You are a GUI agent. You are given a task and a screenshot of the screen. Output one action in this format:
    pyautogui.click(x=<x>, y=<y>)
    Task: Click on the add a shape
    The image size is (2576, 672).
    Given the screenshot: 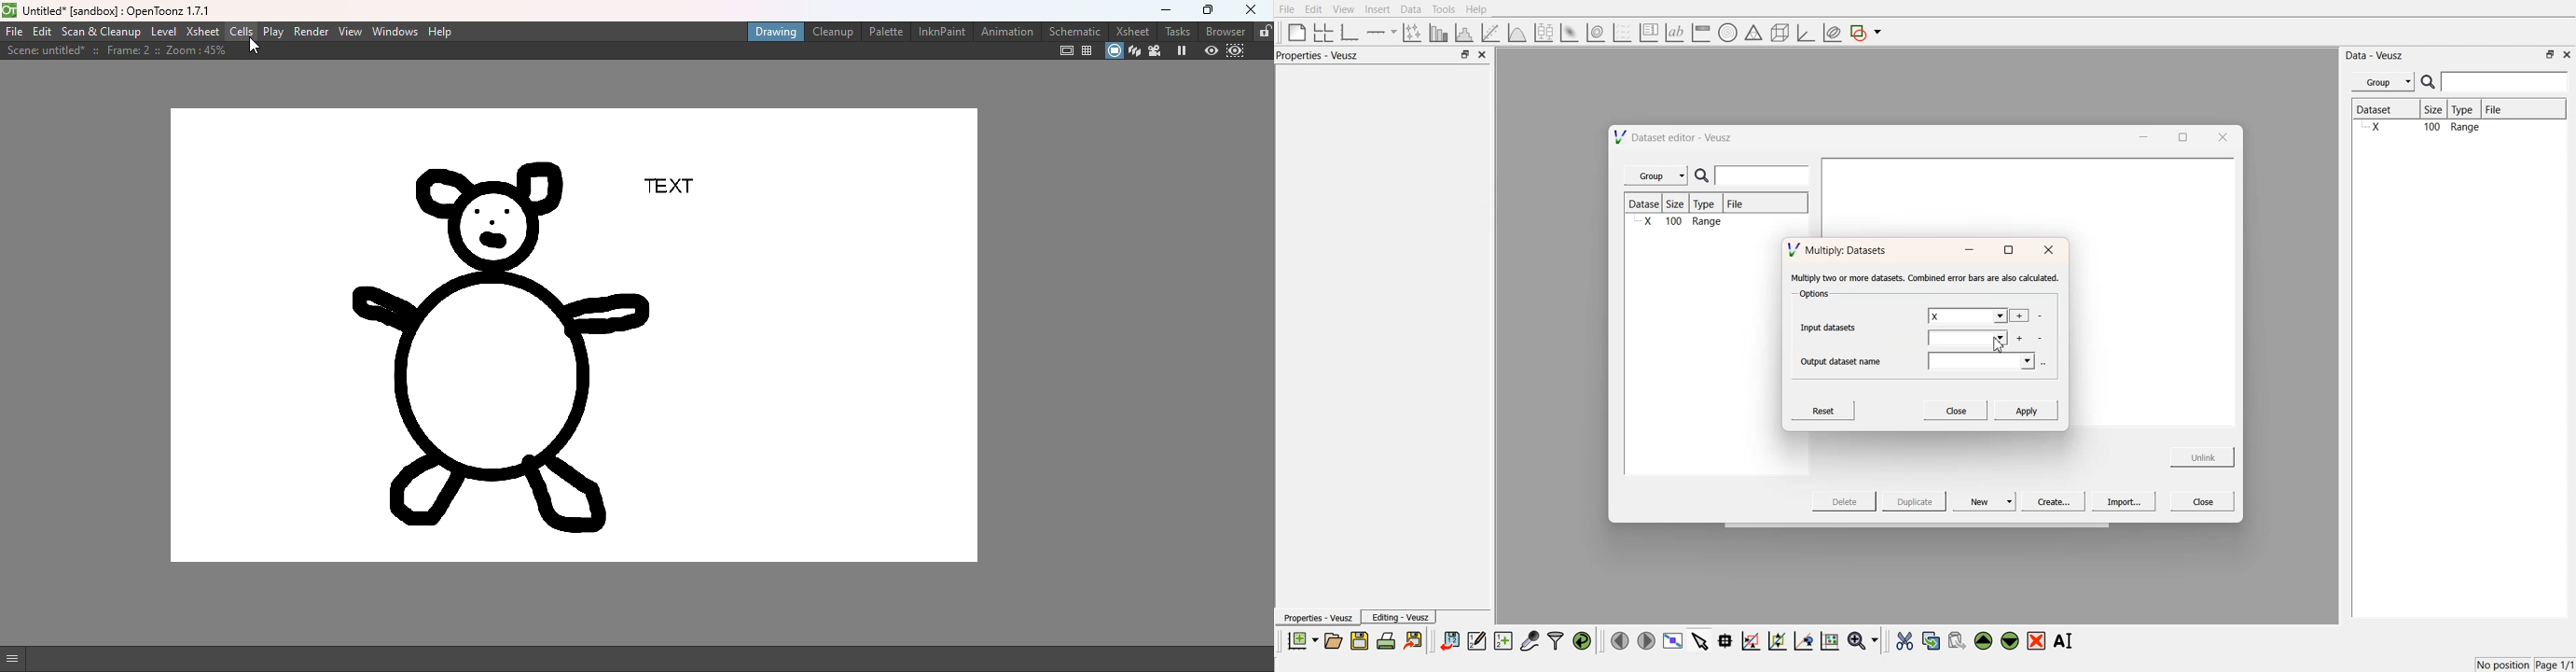 What is the action you would take?
    pyautogui.click(x=1867, y=33)
    